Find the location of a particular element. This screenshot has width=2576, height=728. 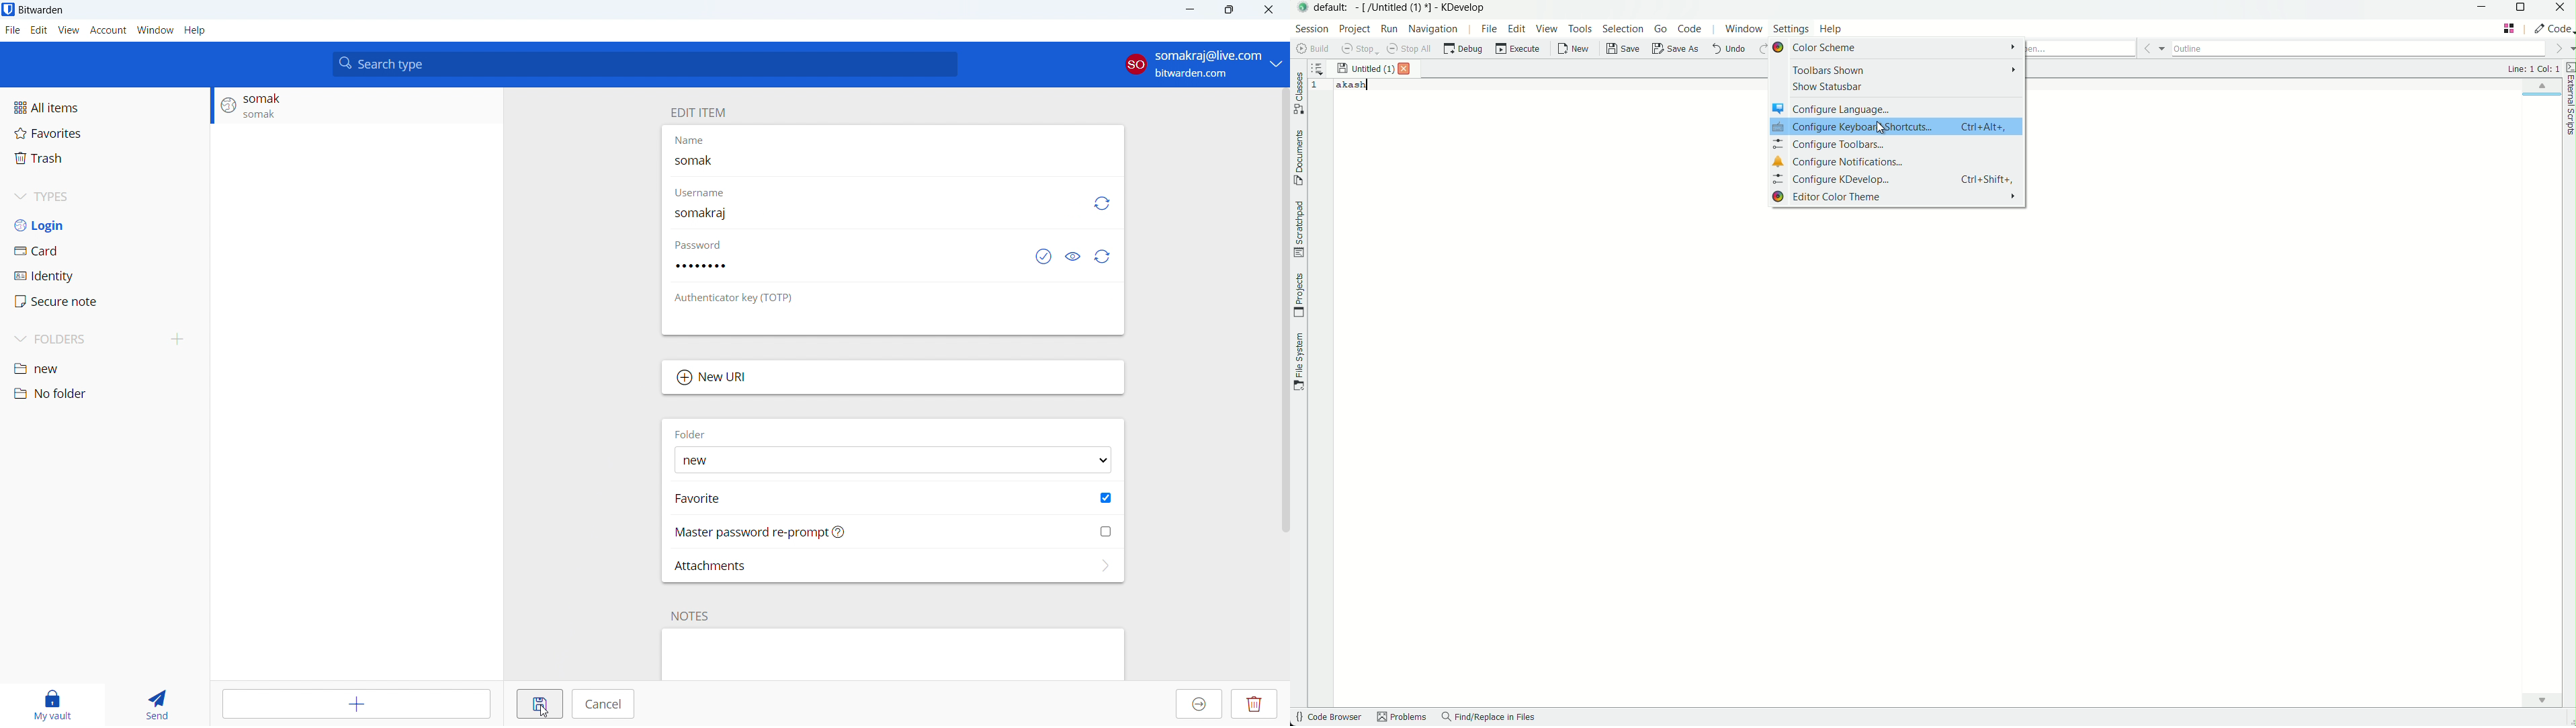

send is located at coordinates (161, 702).